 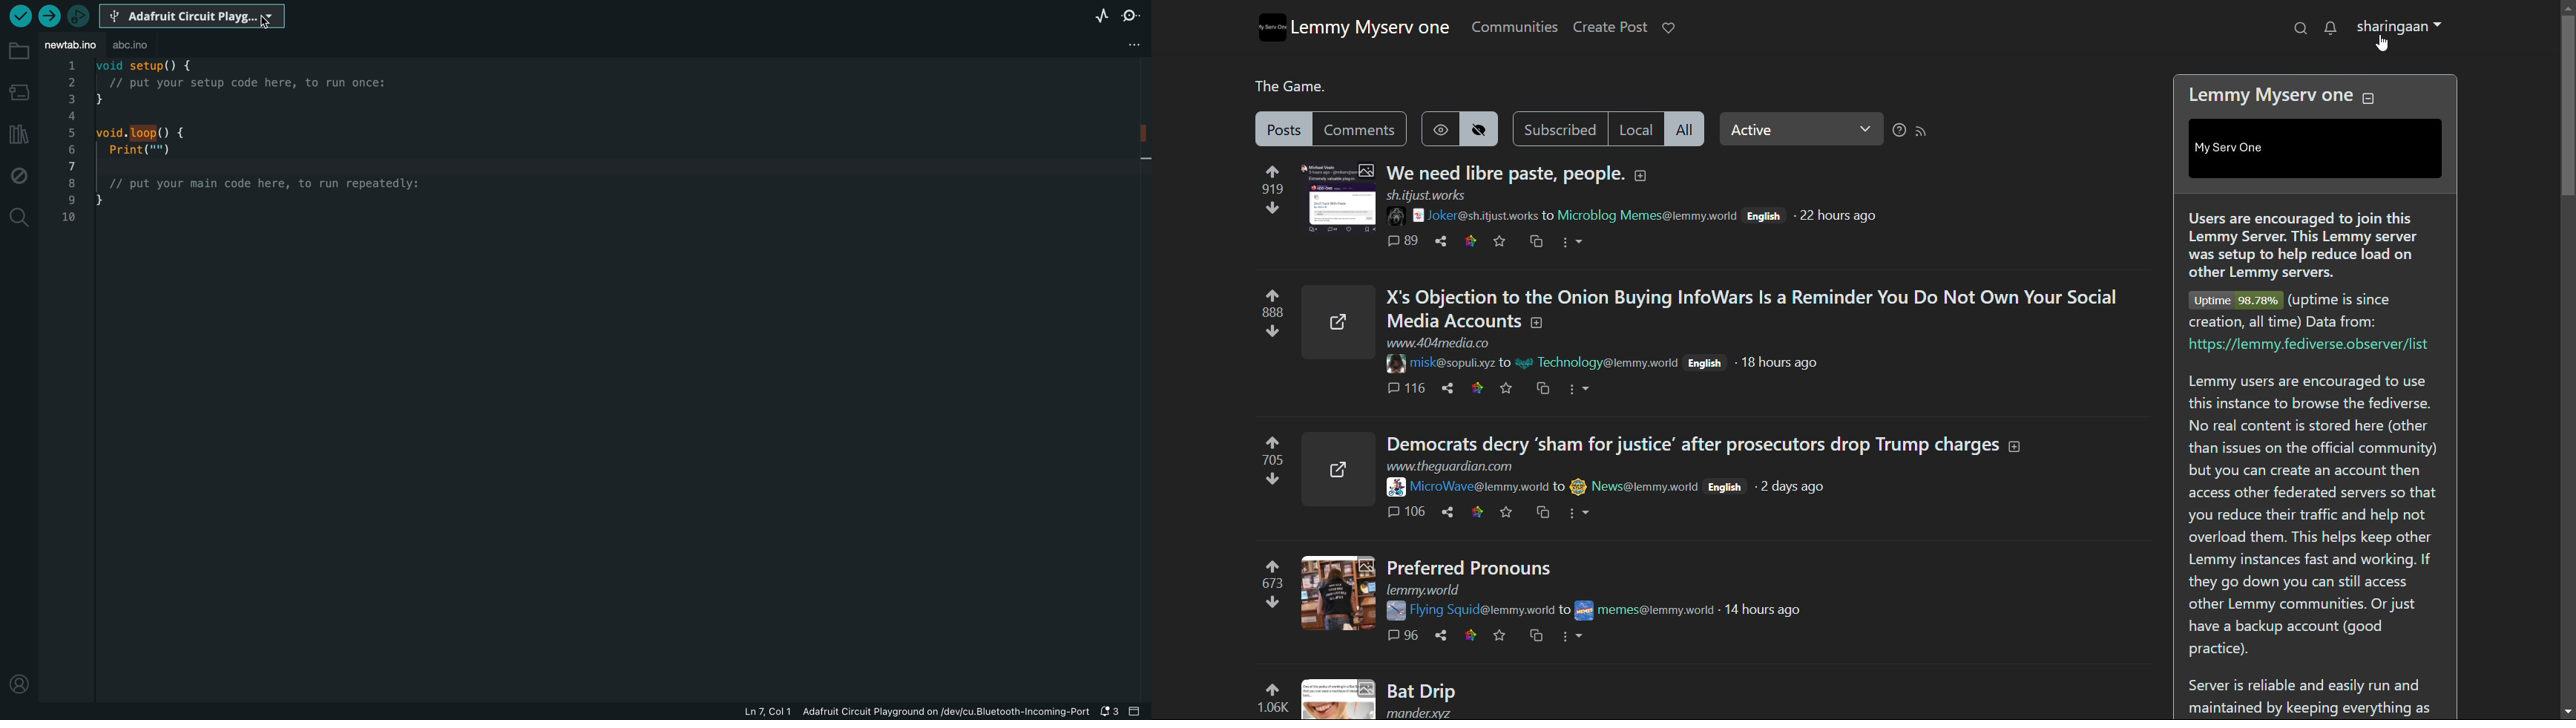 What do you see at coordinates (2368, 99) in the screenshot?
I see `collapse` at bounding box center [2368, 99].